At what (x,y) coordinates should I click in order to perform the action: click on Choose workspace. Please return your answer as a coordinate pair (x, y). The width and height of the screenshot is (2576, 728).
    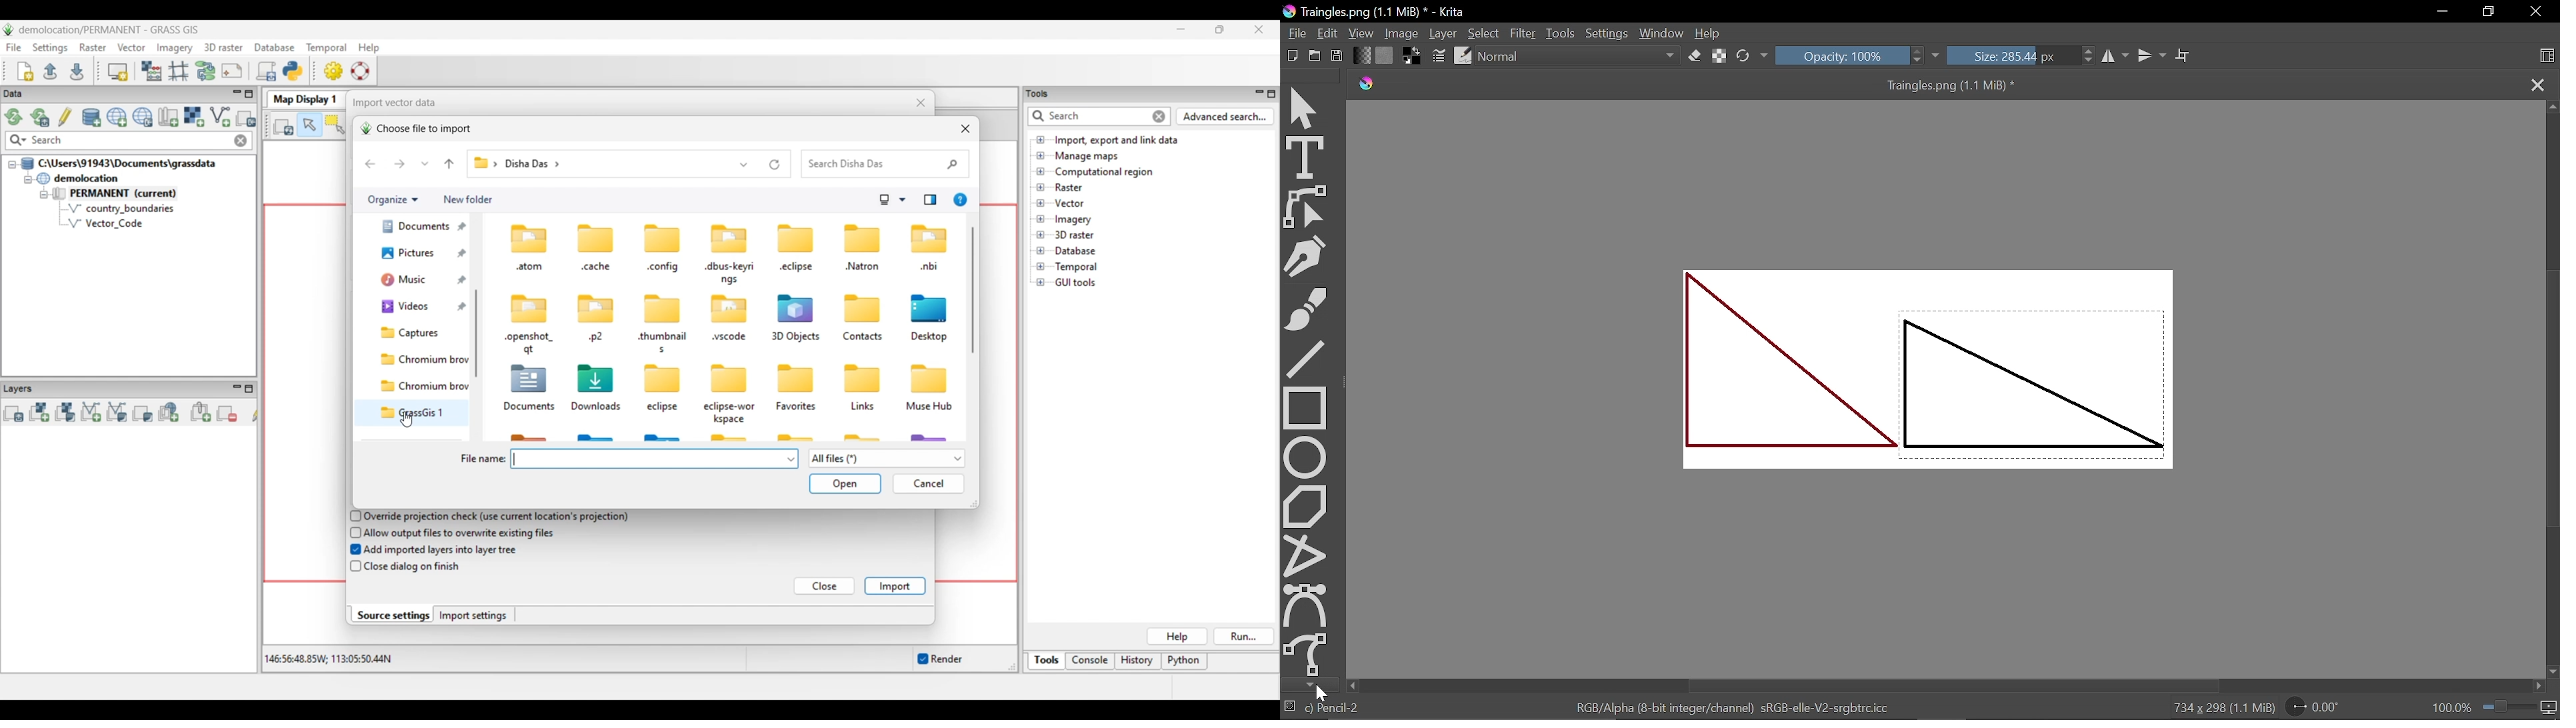
    Looking at the image, I should click on (2546, 58).